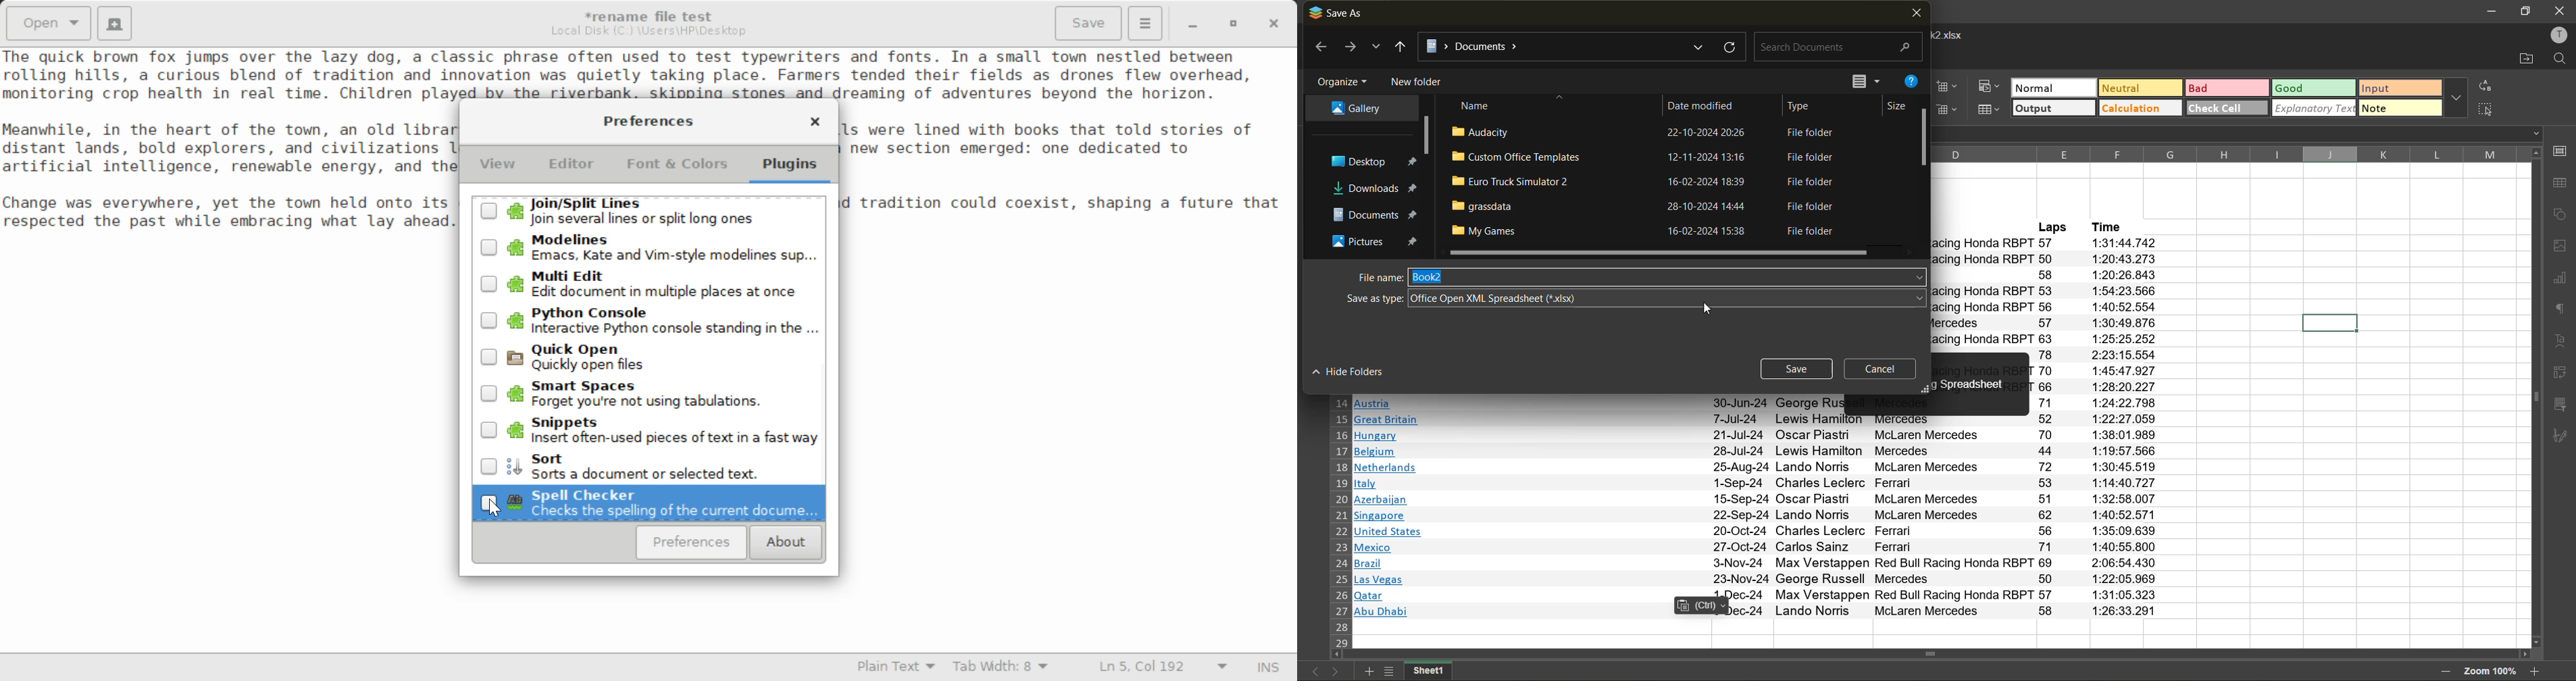 The height and width of the screenshot is (700, 2576). Describe the element at coordinates (2328, 322) in the screenshot. I see `current cell` at that location.